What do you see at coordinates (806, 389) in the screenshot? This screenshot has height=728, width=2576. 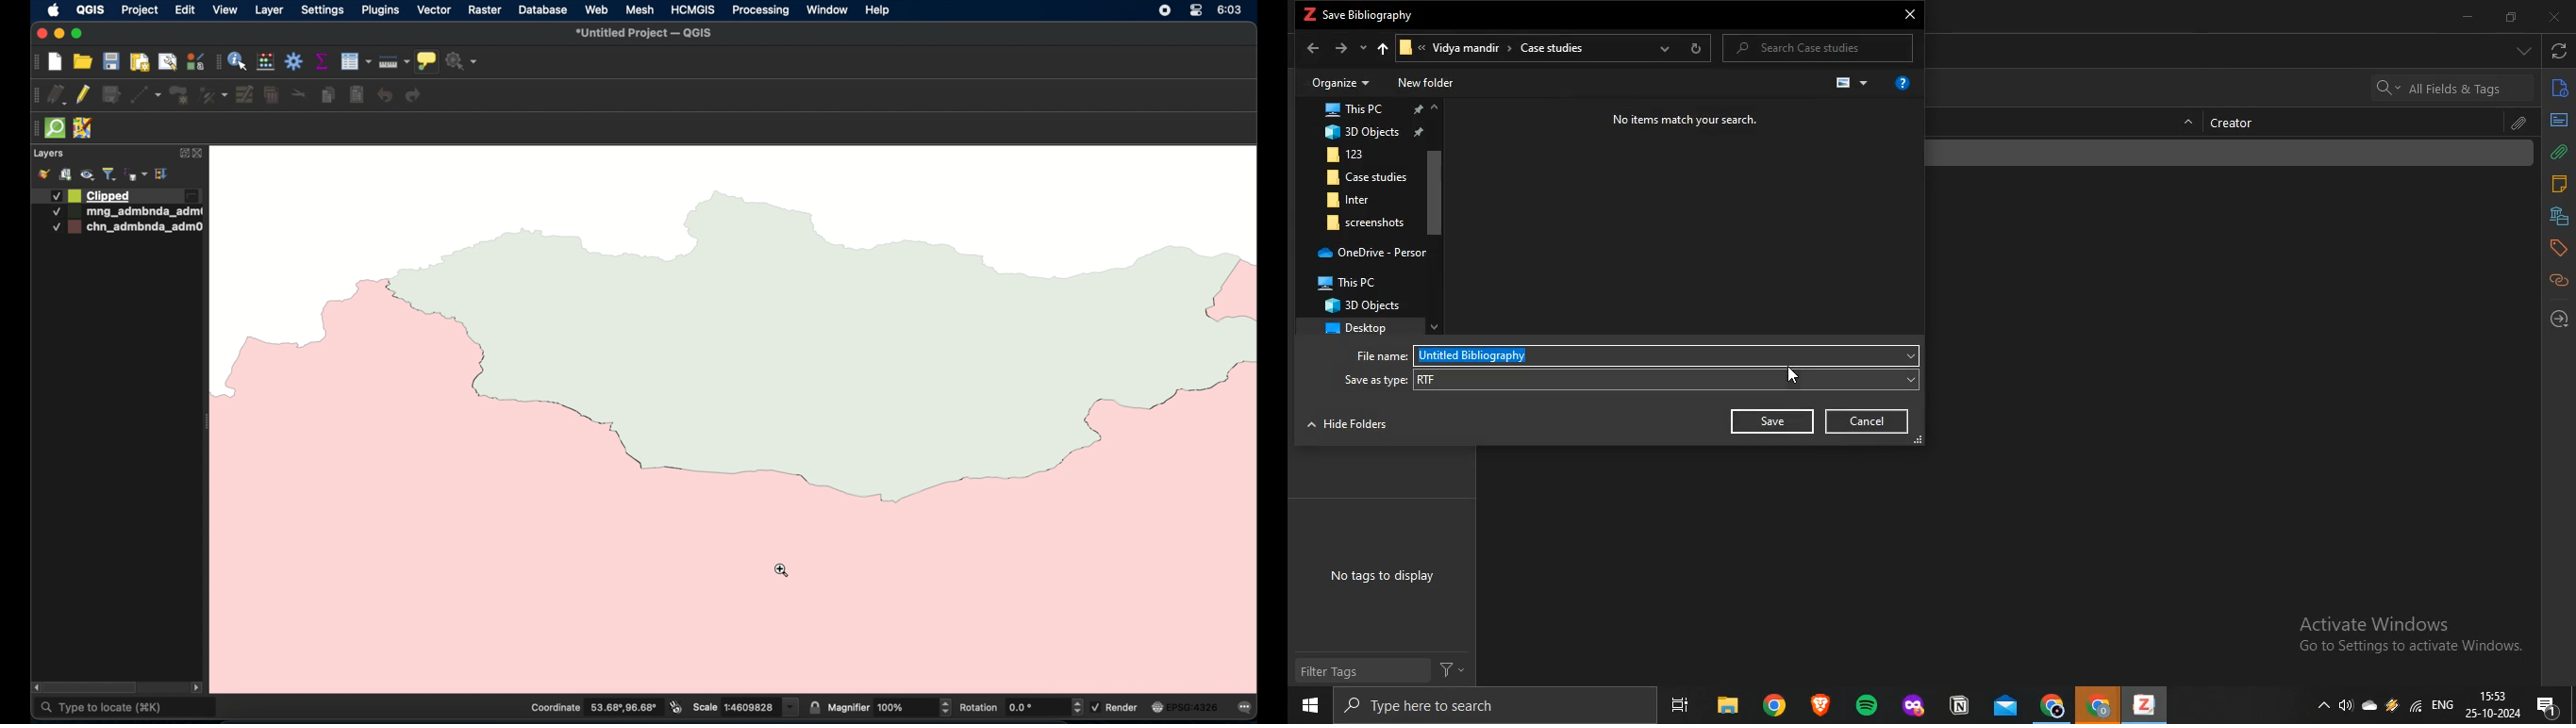 I see `clipped boundary` at bounding box center [806, 389].